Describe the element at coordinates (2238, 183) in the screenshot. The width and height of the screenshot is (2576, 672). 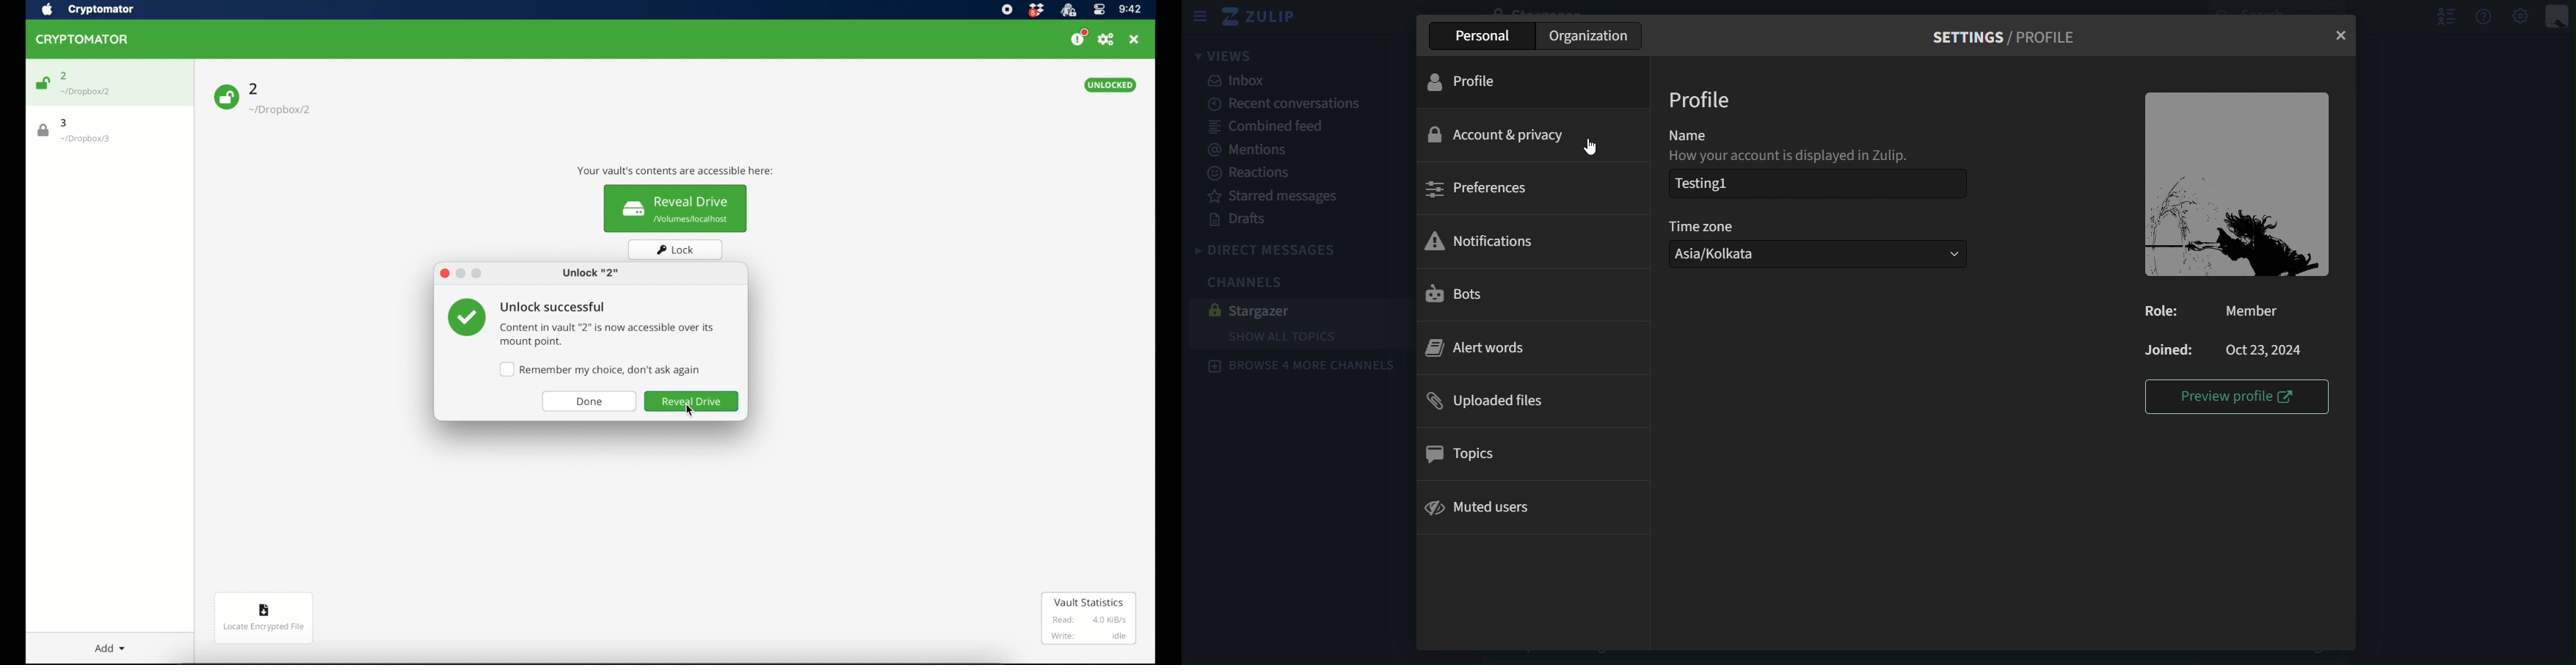
I see `image` at that location.